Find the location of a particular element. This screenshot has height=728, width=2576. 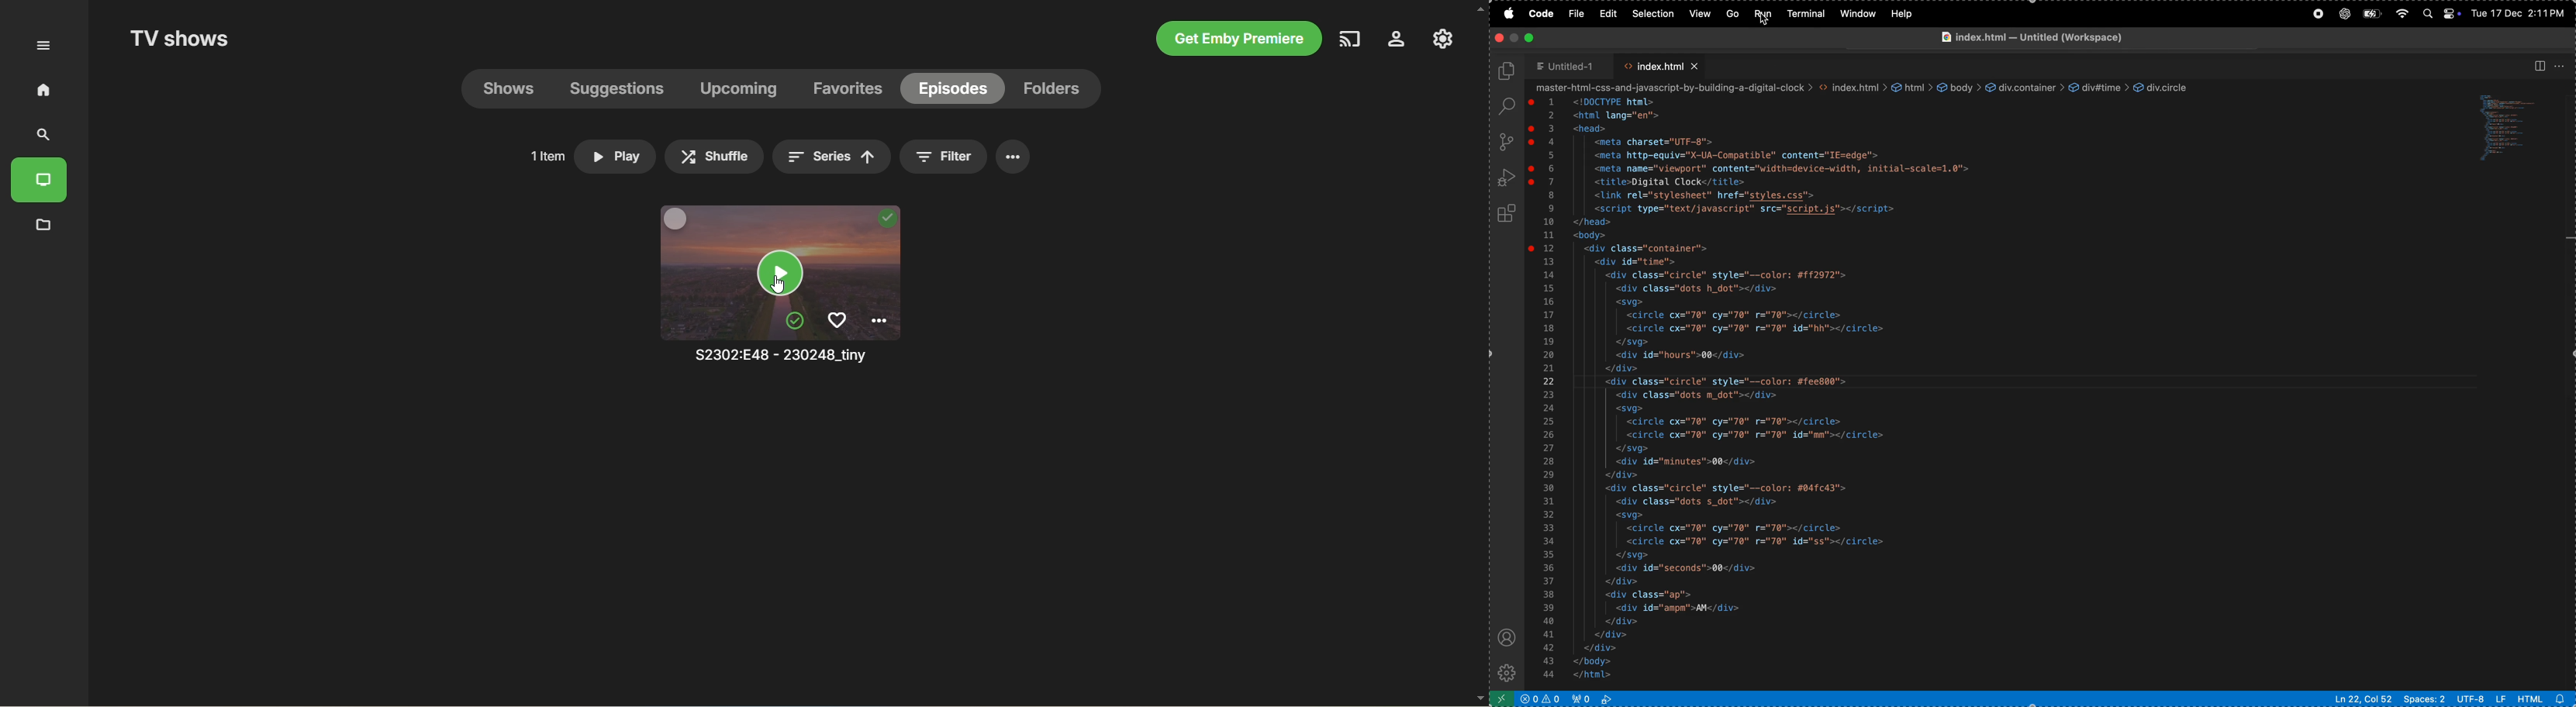

index.html is located at coordinates (1660, 64).